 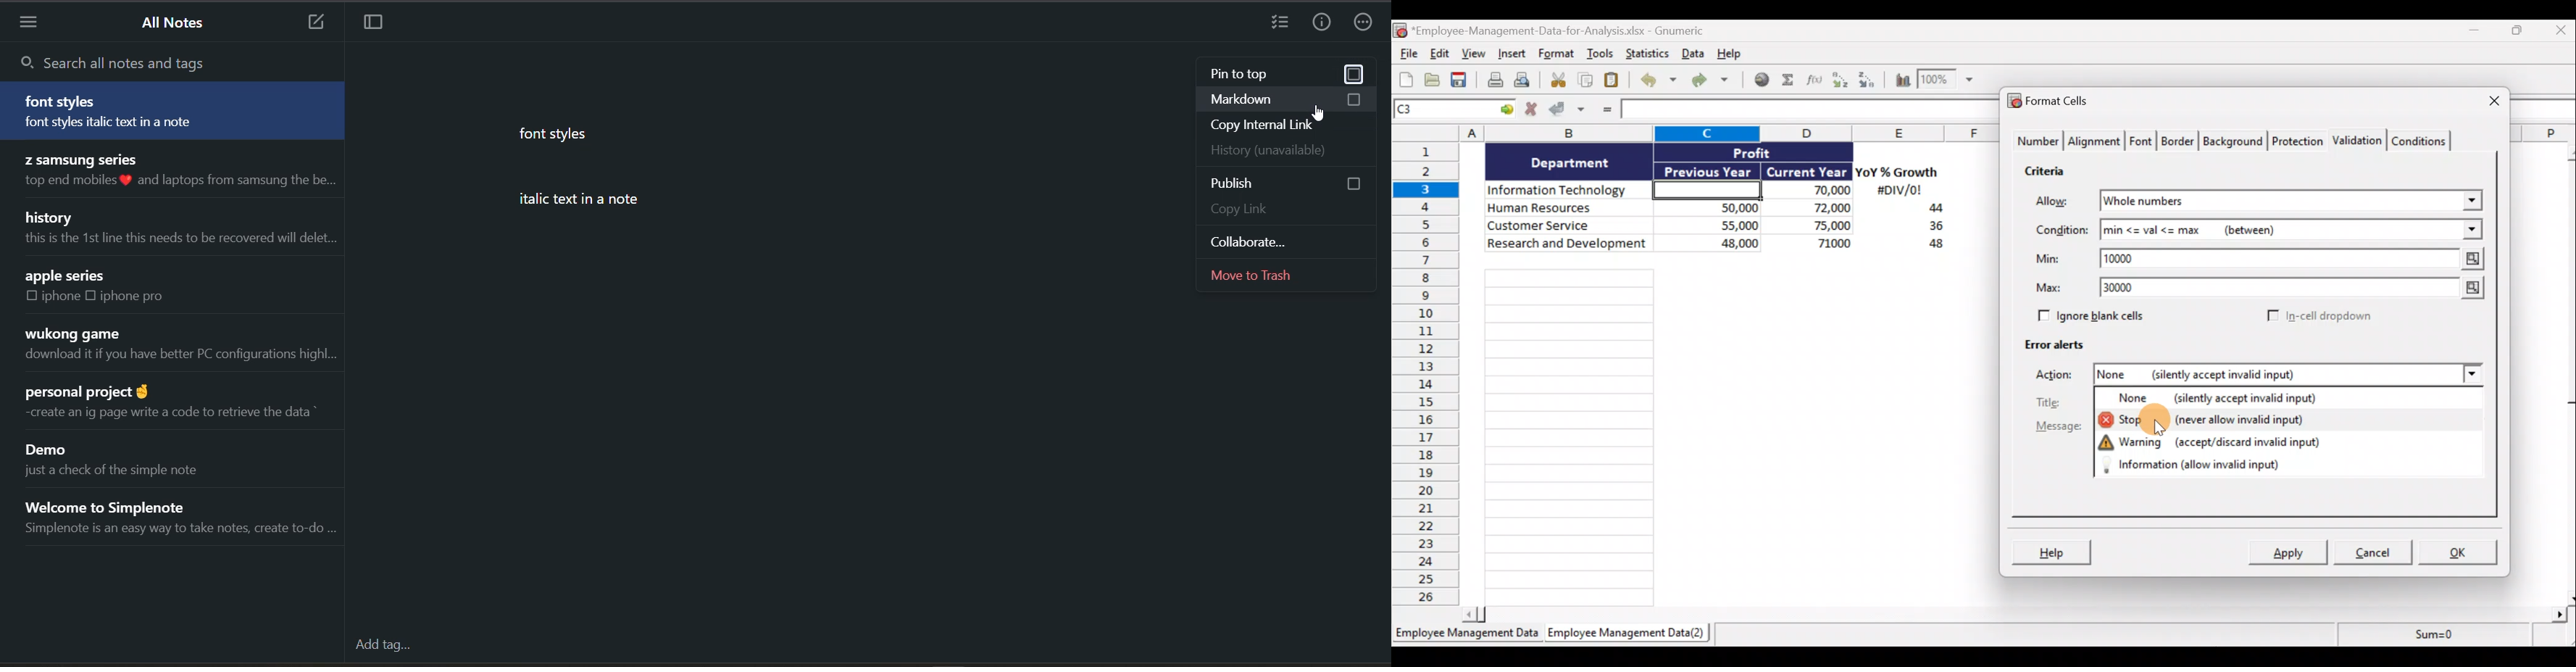 I want to click on 71,000, so click(x=1817, y=245).